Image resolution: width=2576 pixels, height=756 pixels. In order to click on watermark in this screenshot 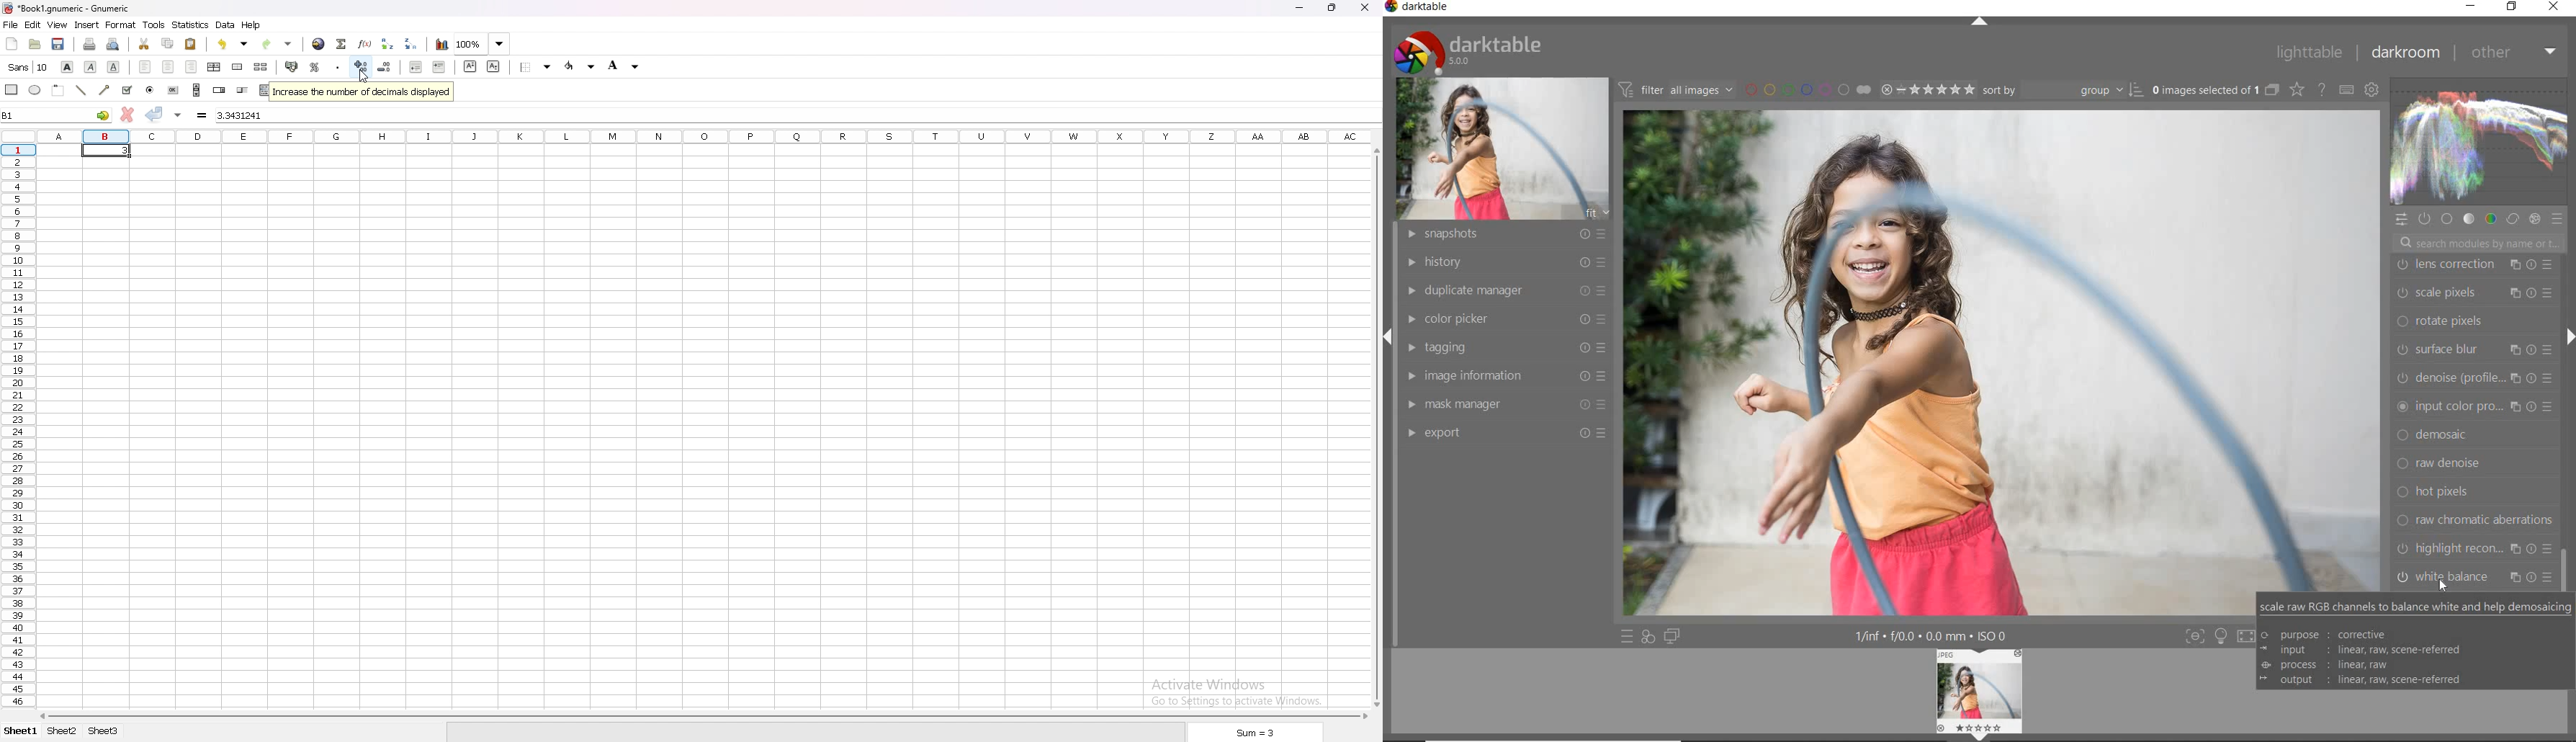, I will do `click(2475, 268)`.